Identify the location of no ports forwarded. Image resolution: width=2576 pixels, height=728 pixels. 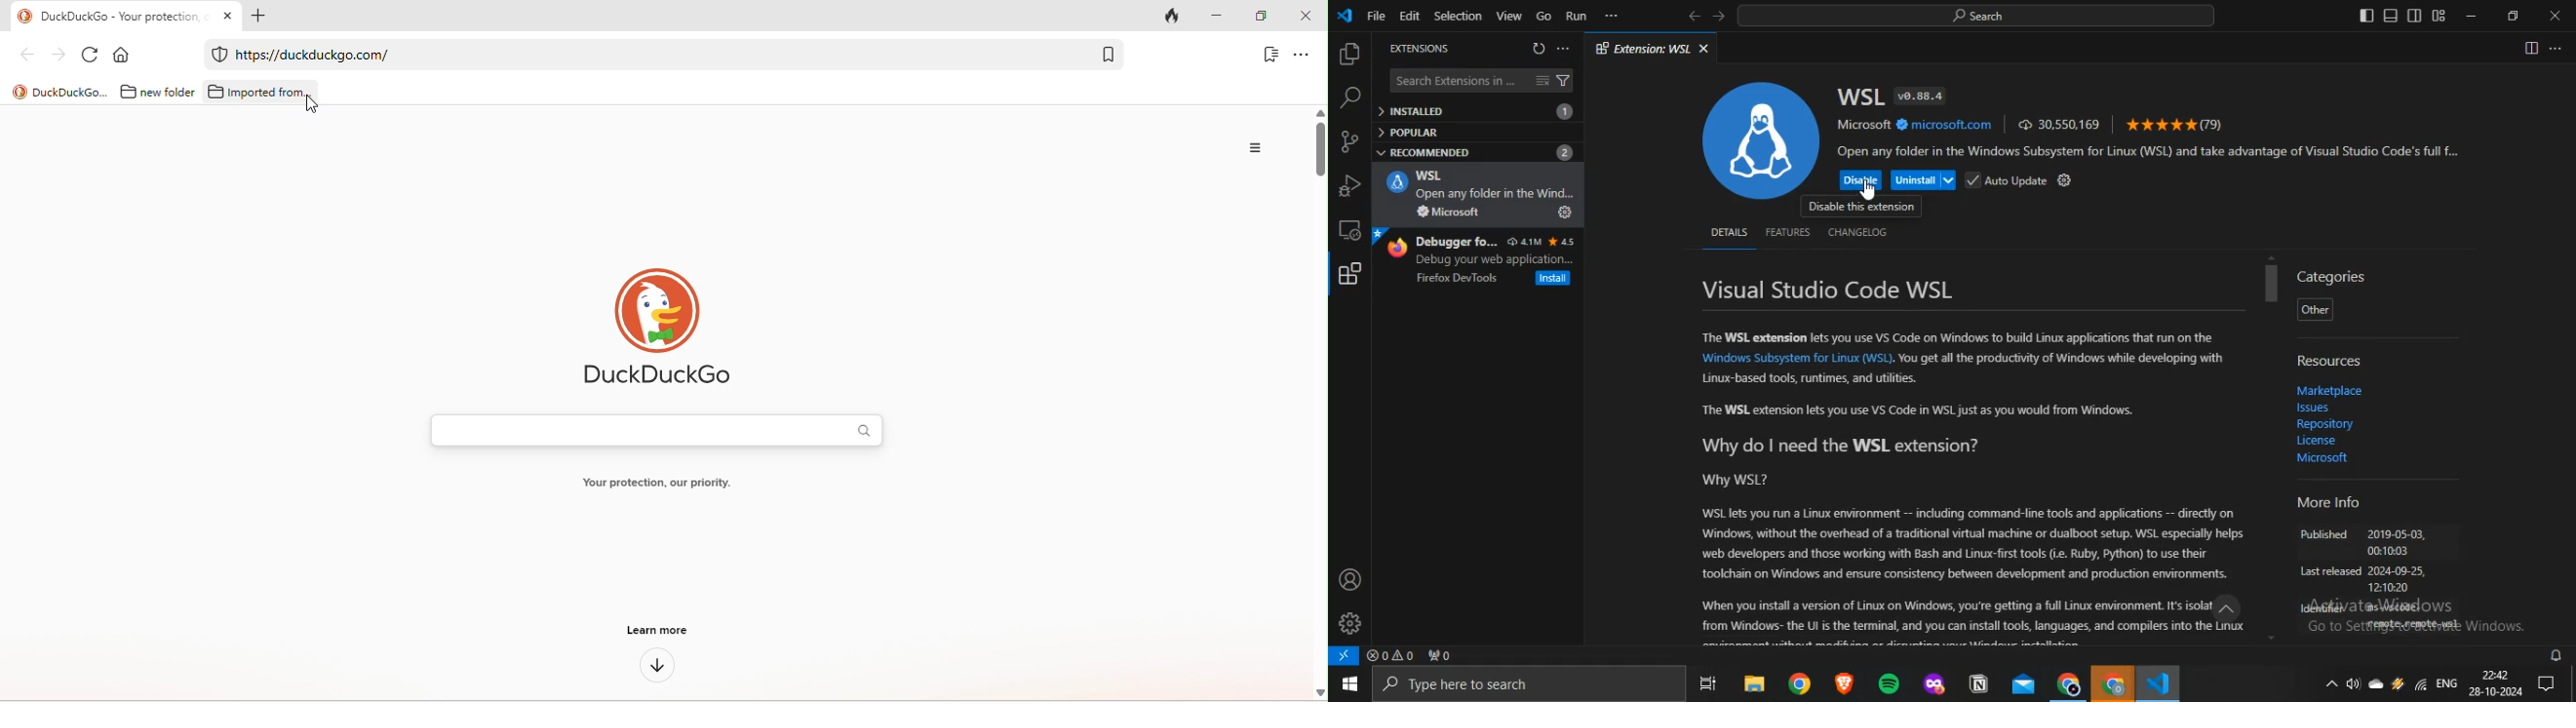
(1440, 655).